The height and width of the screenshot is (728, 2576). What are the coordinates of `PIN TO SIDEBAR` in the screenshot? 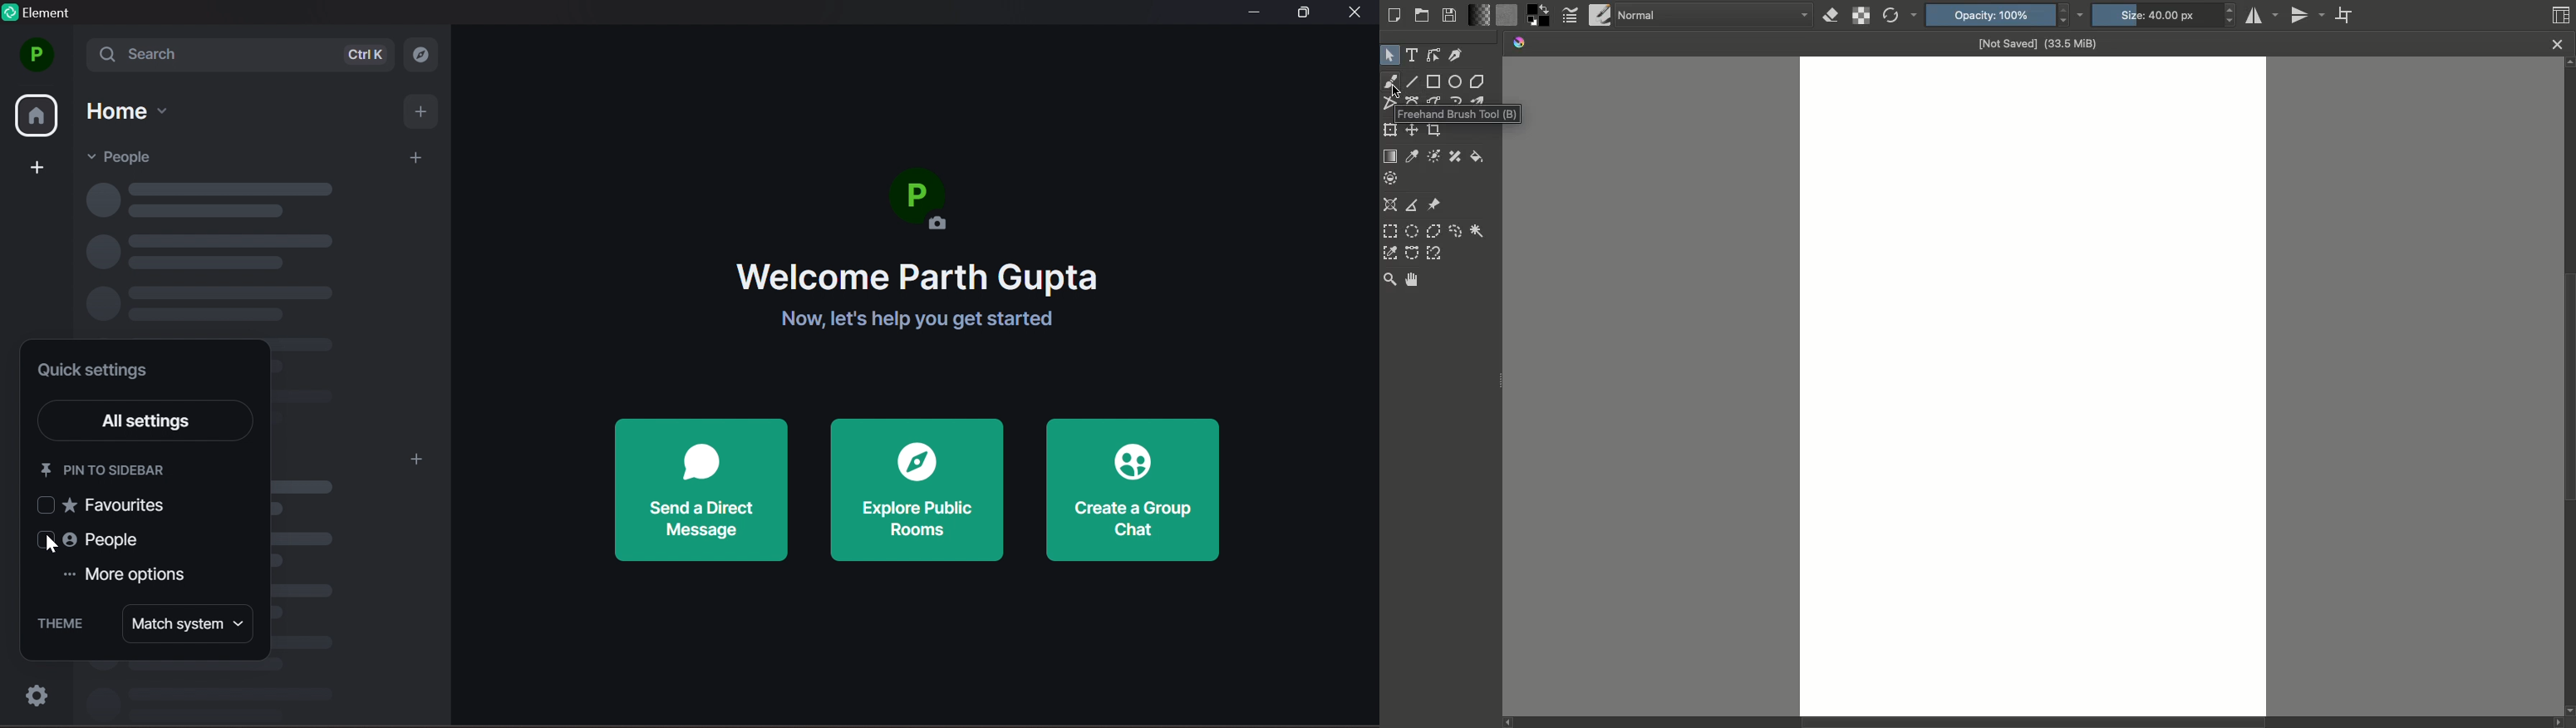 It's located at (106, 469).